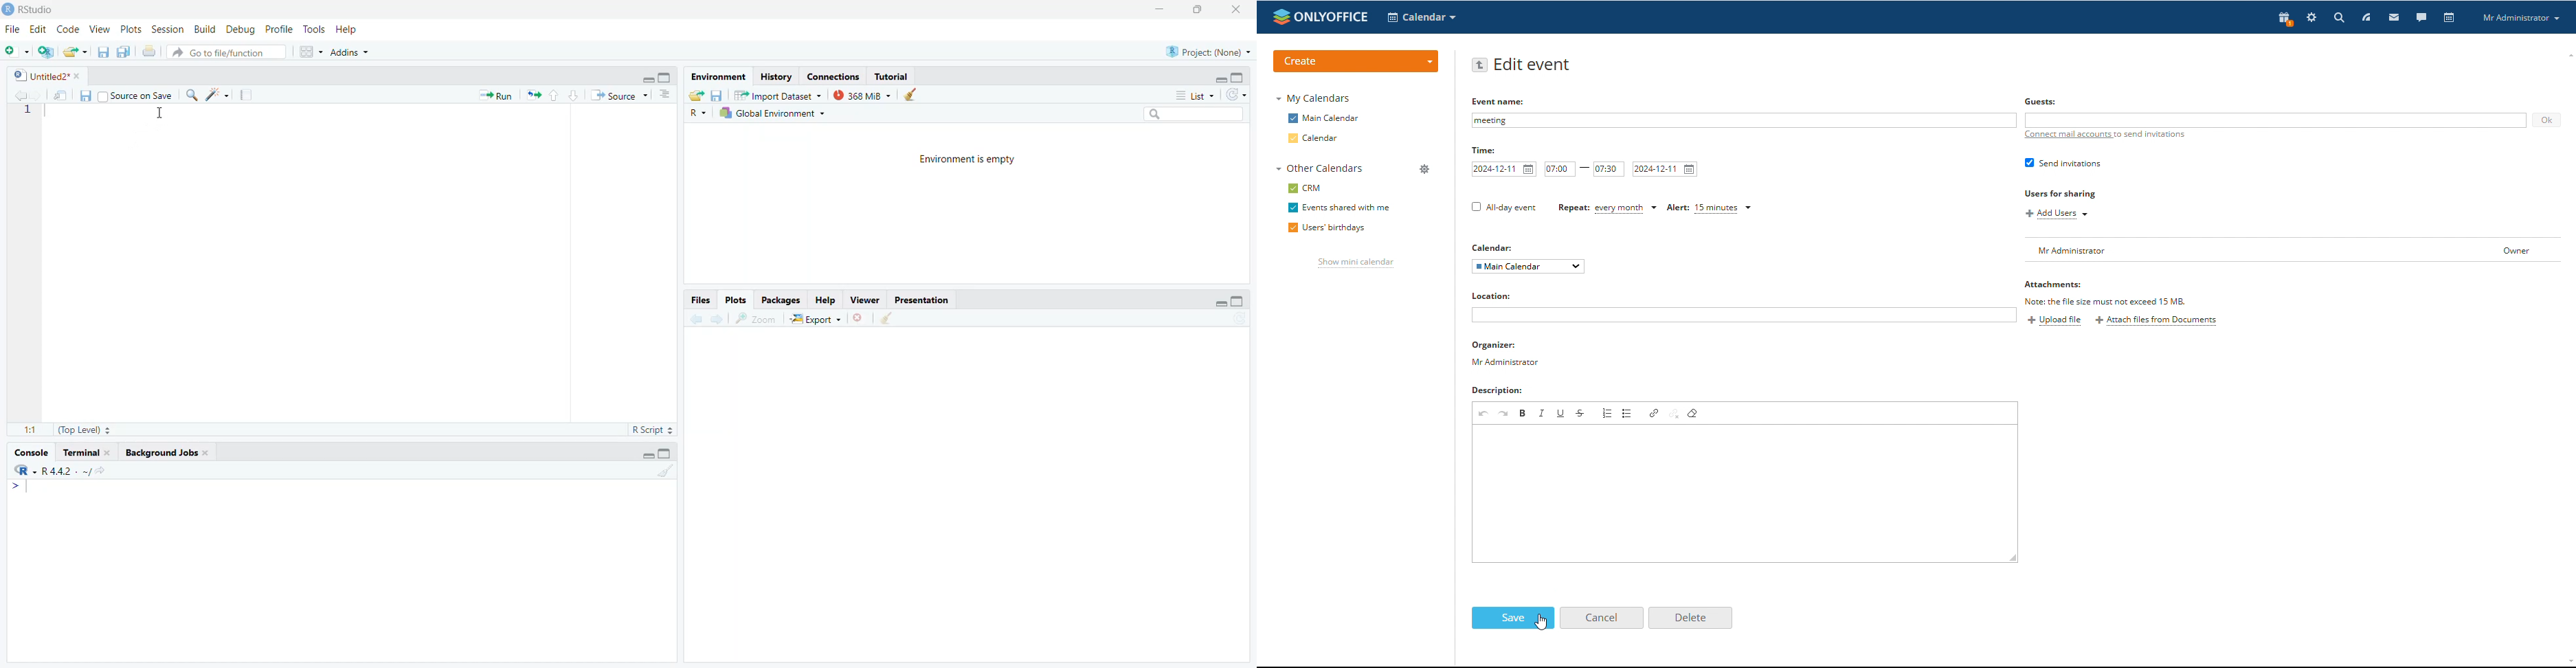 The width and height of the screenshot is (2576, 672). What do you see at coordinates (1241, 10) in the screenshot?
I see `close` at bounding box center [1241, 10].